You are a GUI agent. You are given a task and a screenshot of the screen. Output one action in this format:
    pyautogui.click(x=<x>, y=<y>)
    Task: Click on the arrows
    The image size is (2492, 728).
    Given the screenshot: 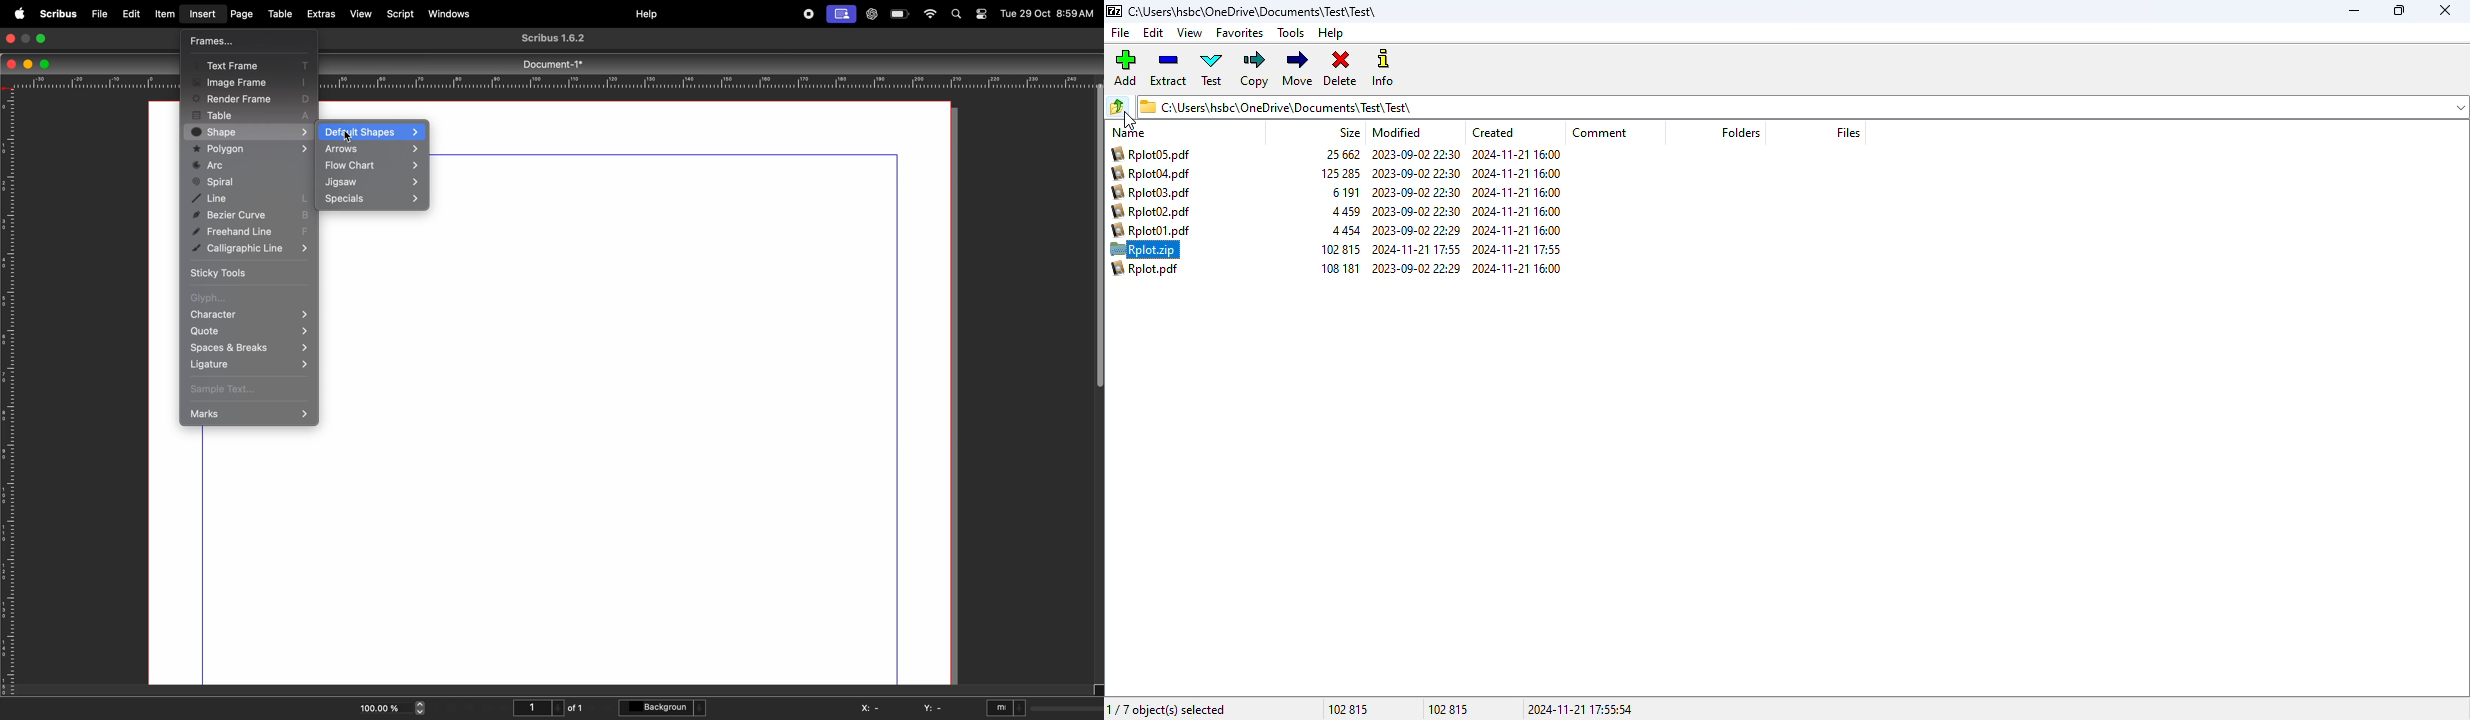 What is the action you would take?
    pyautogui.click(x=372, y=149)
    